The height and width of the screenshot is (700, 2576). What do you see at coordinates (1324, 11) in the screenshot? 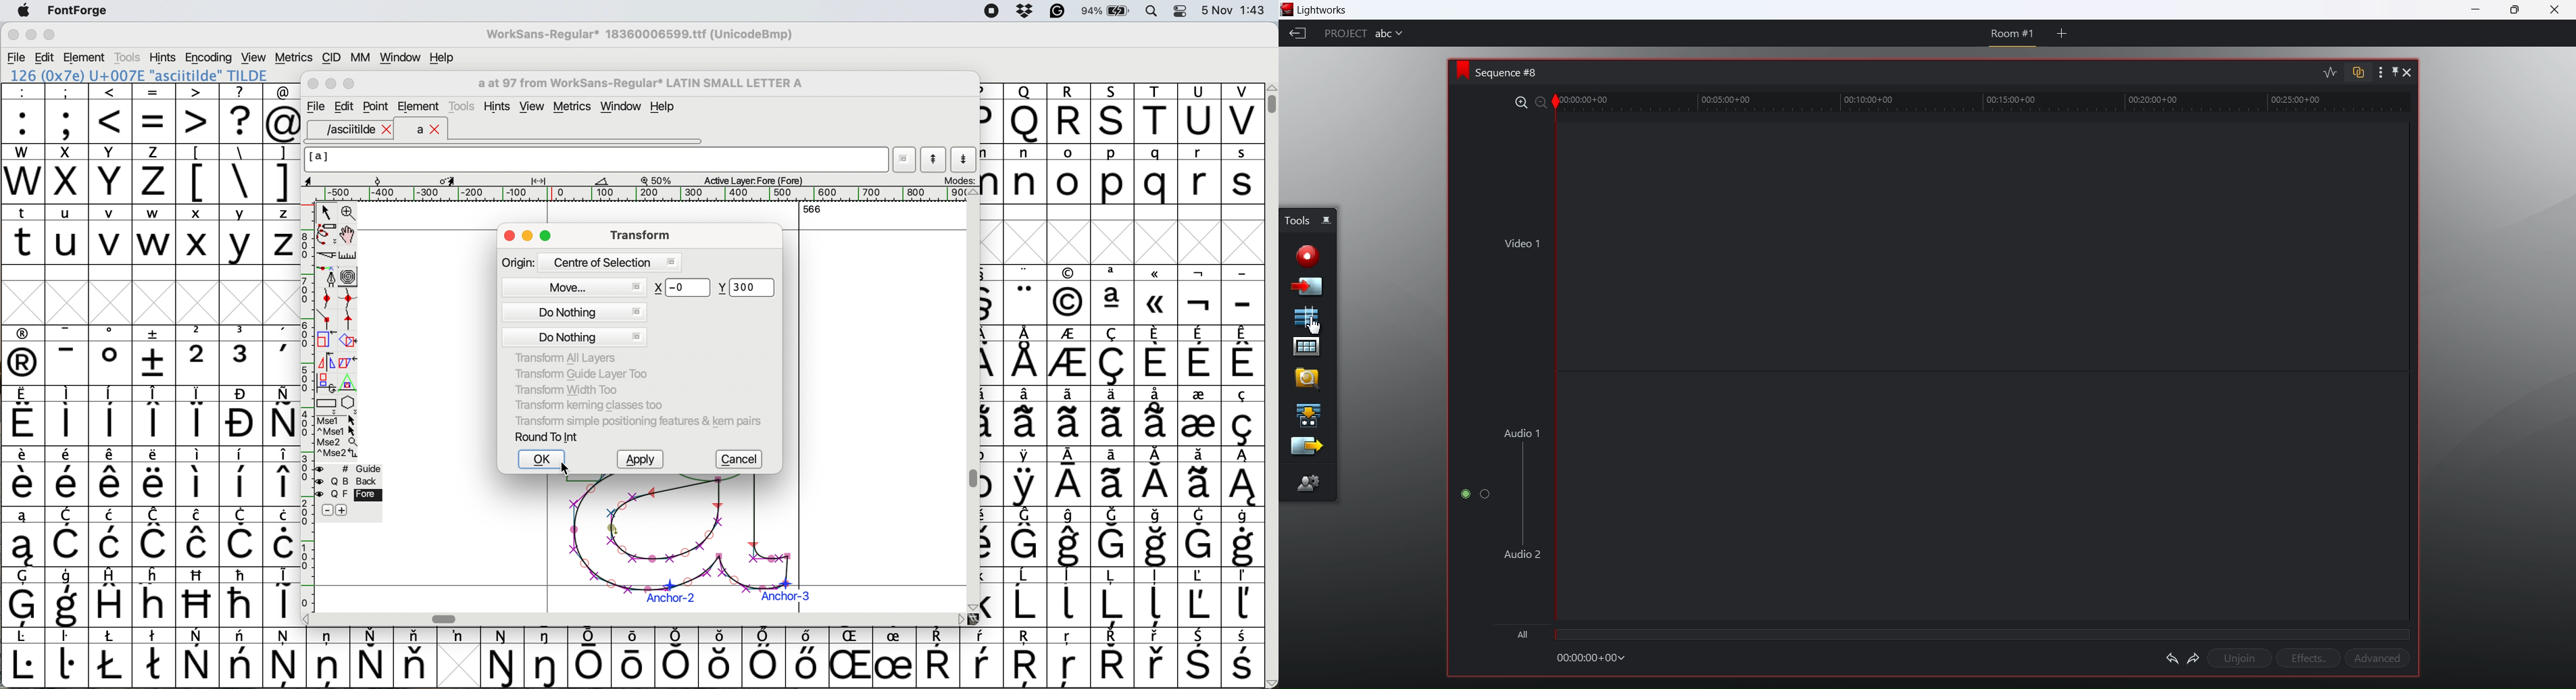
I see `lightworks` at bounding box center [1324, 11].